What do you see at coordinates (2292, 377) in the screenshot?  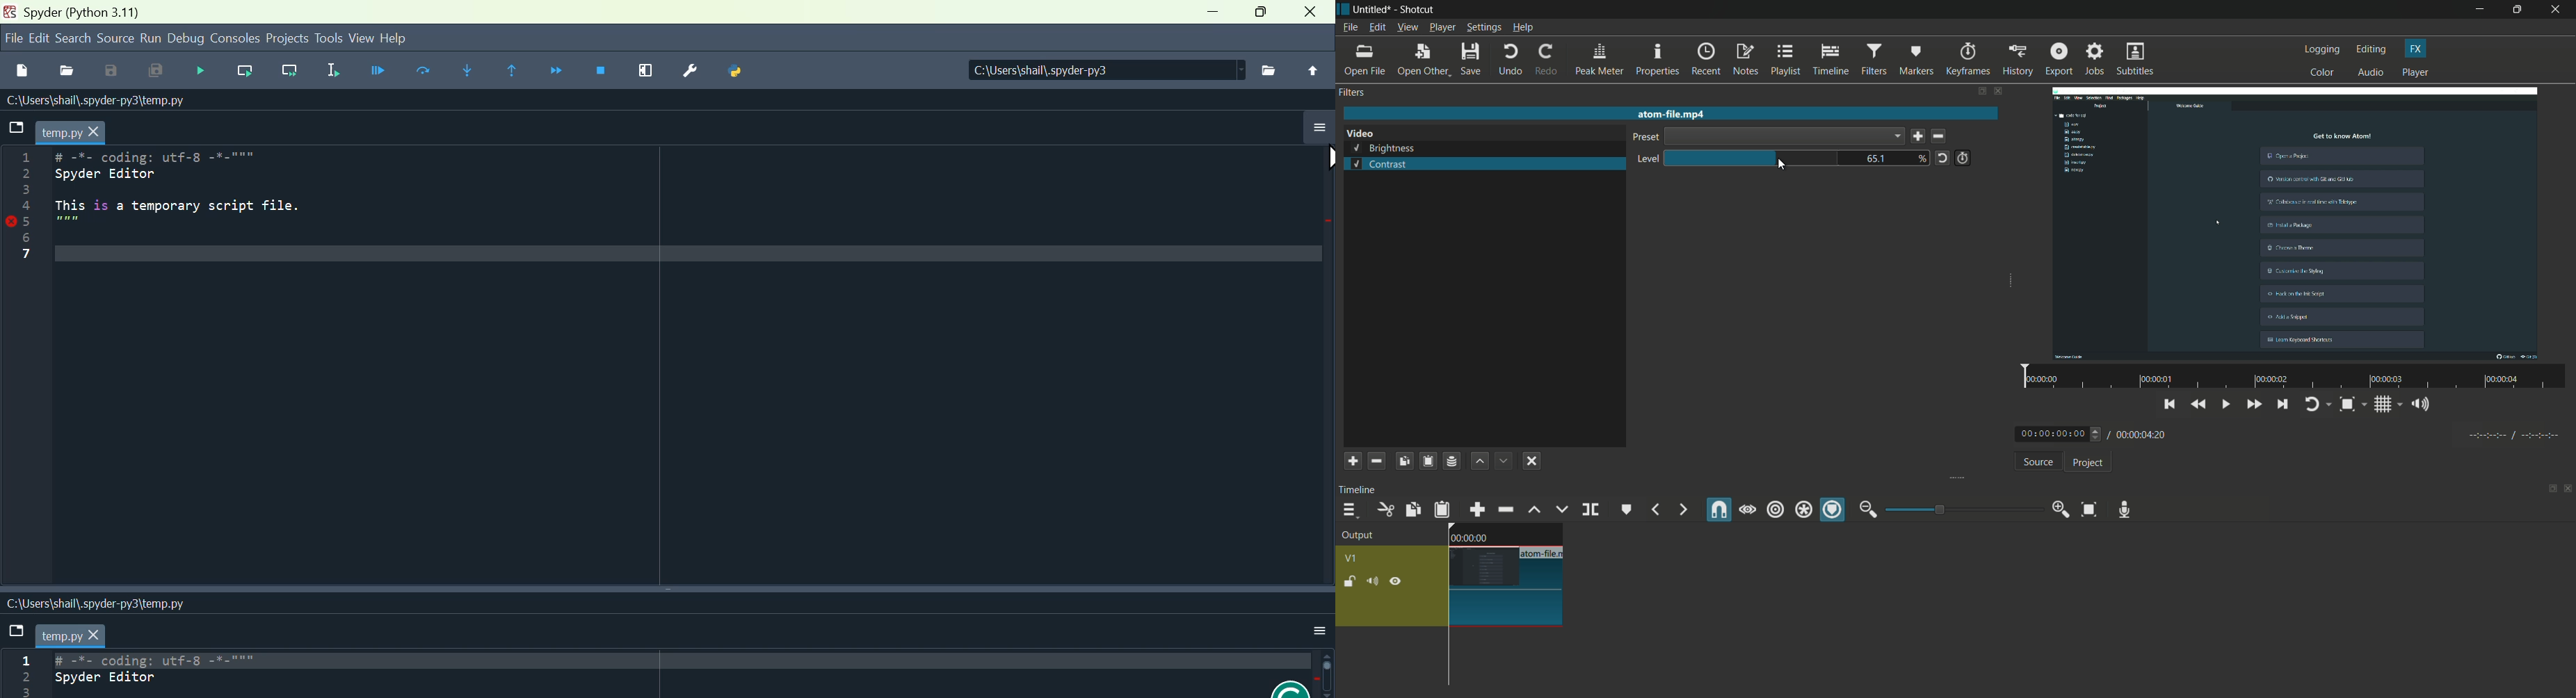 I see `video time` at bounding box center [2292, 377].